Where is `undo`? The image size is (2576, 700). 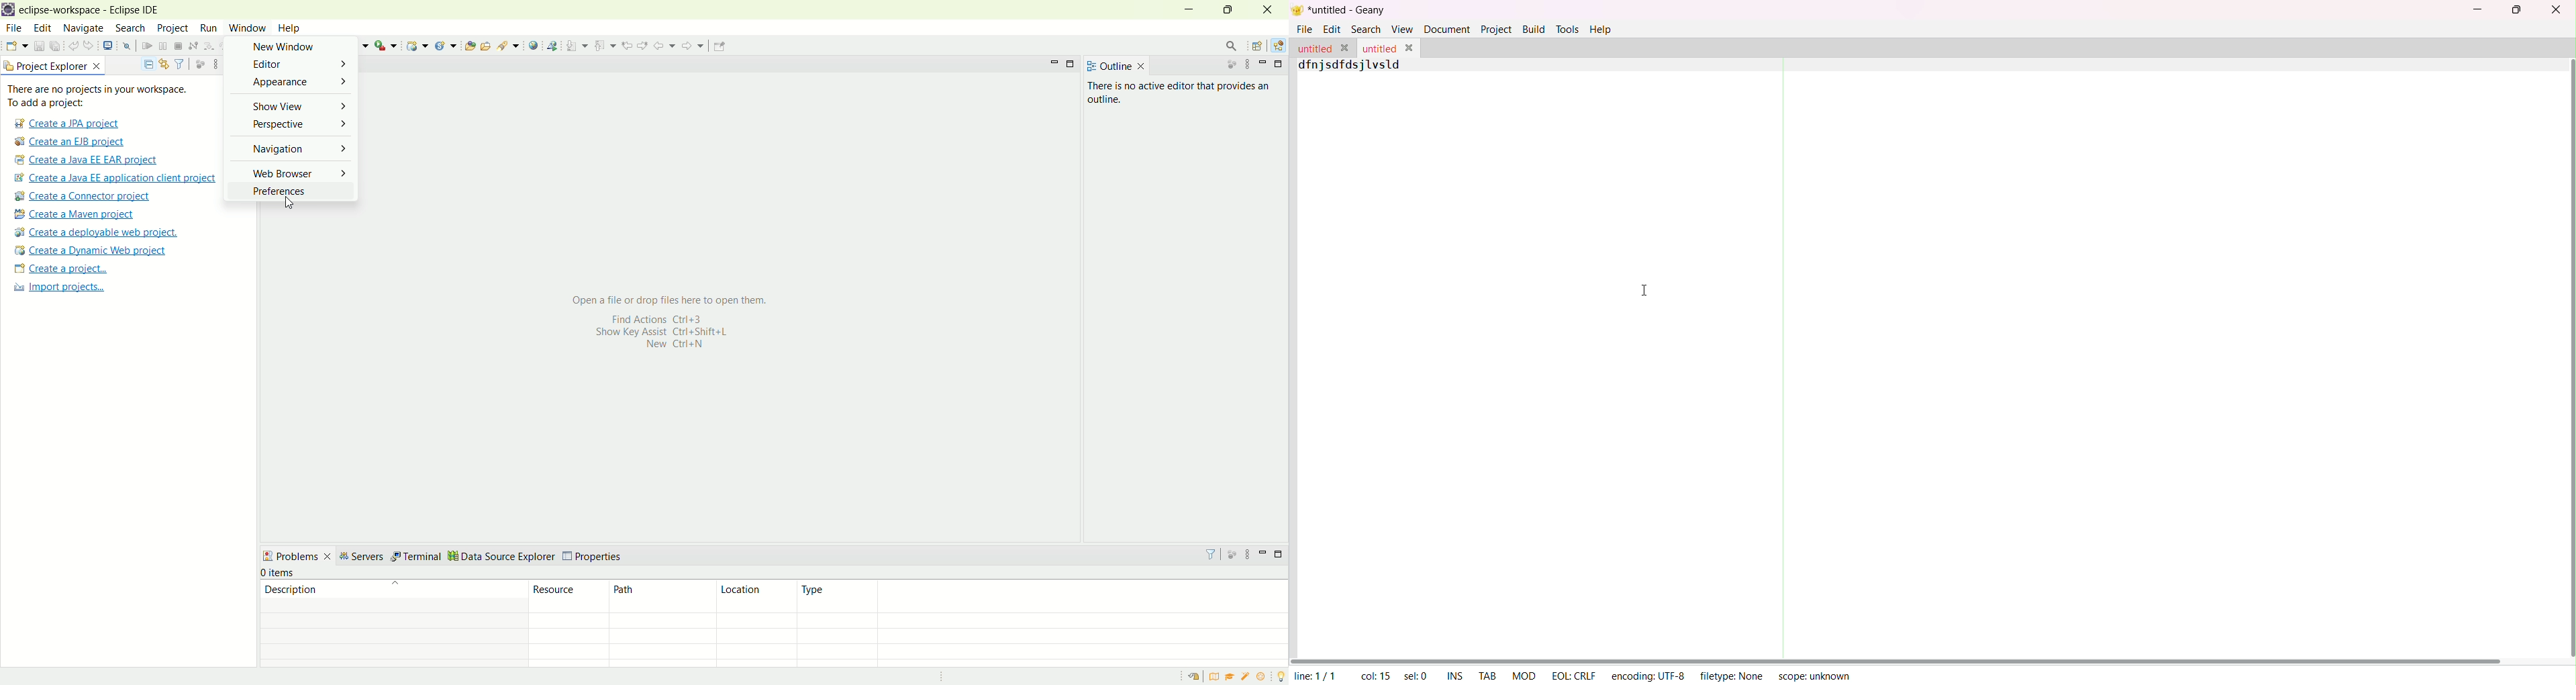 undo is located at coordinates (75, 46).